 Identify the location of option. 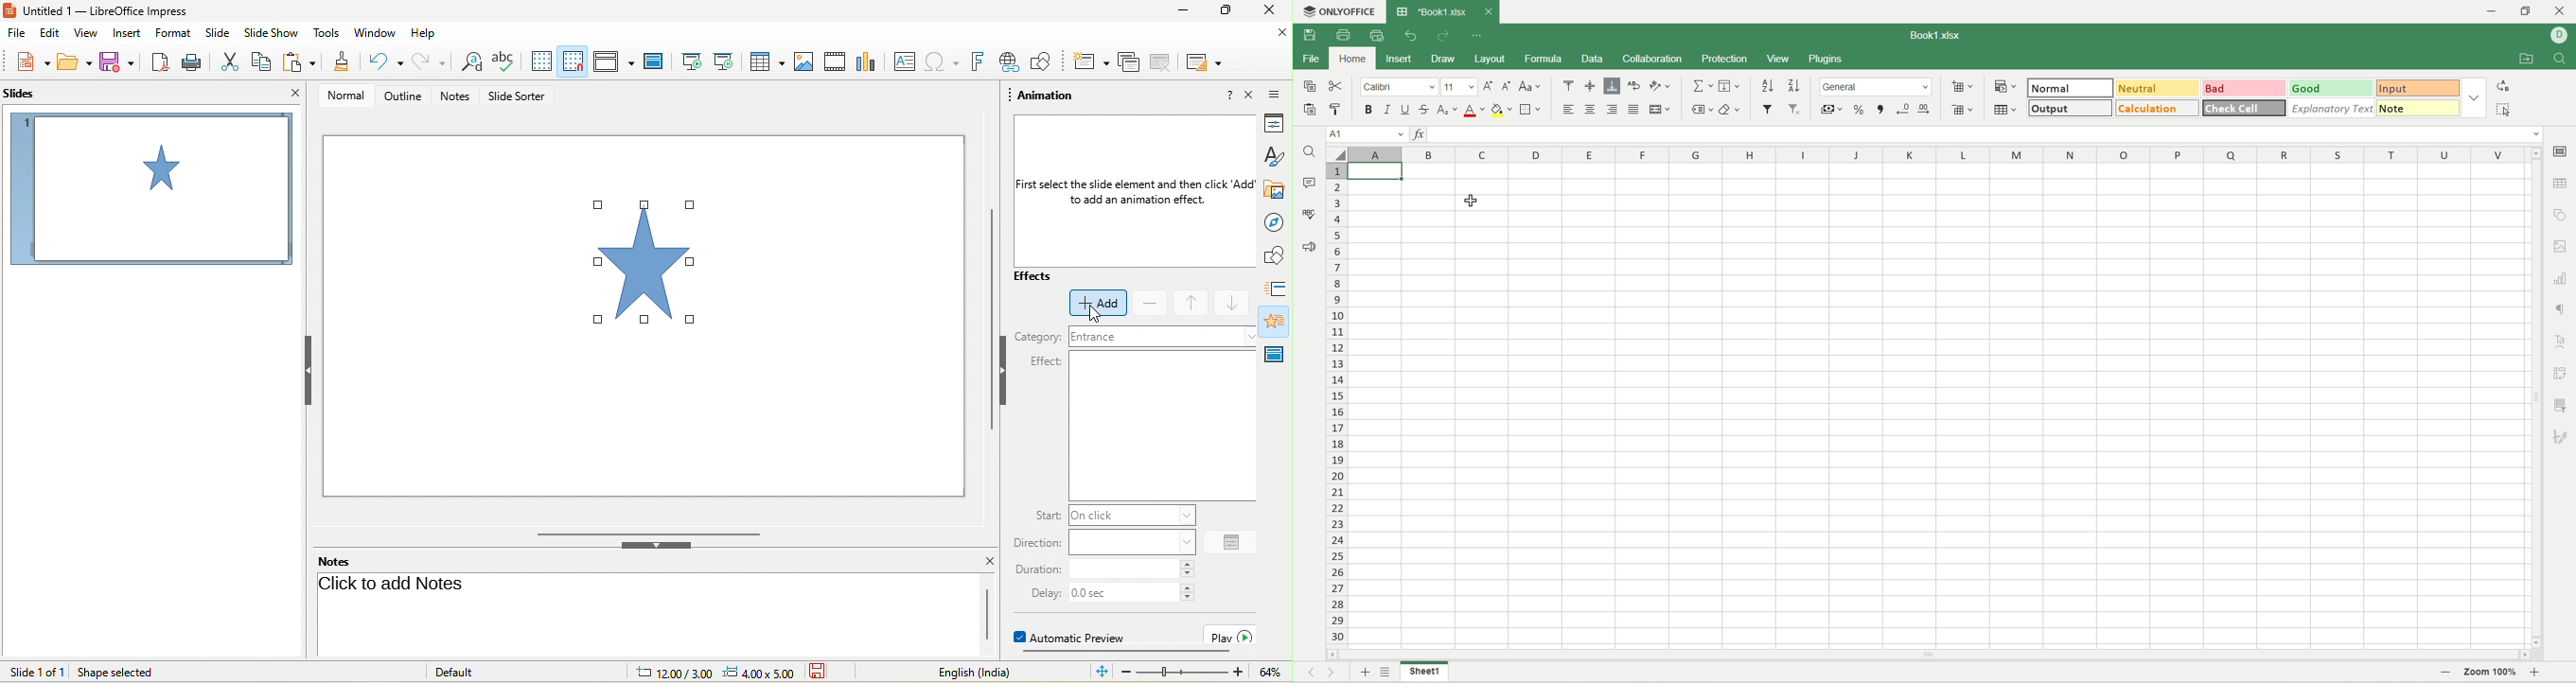
(1232, 541).